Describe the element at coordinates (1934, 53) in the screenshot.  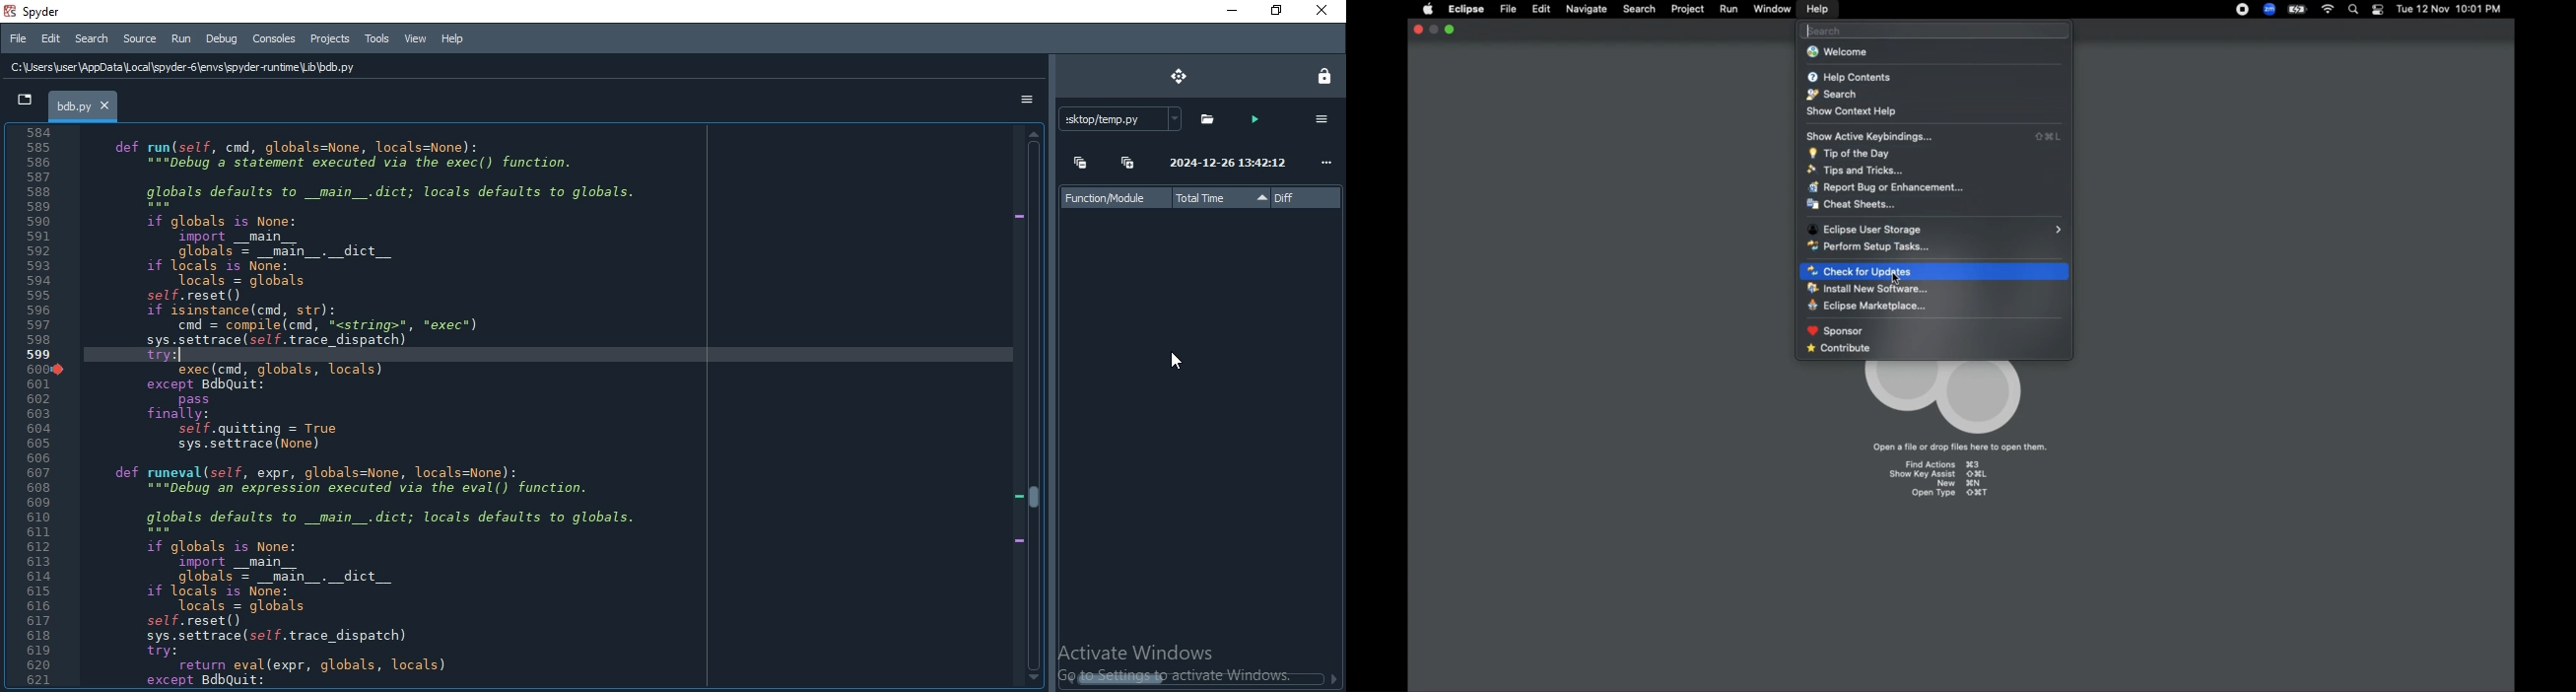
I see `Welcome` at that location.